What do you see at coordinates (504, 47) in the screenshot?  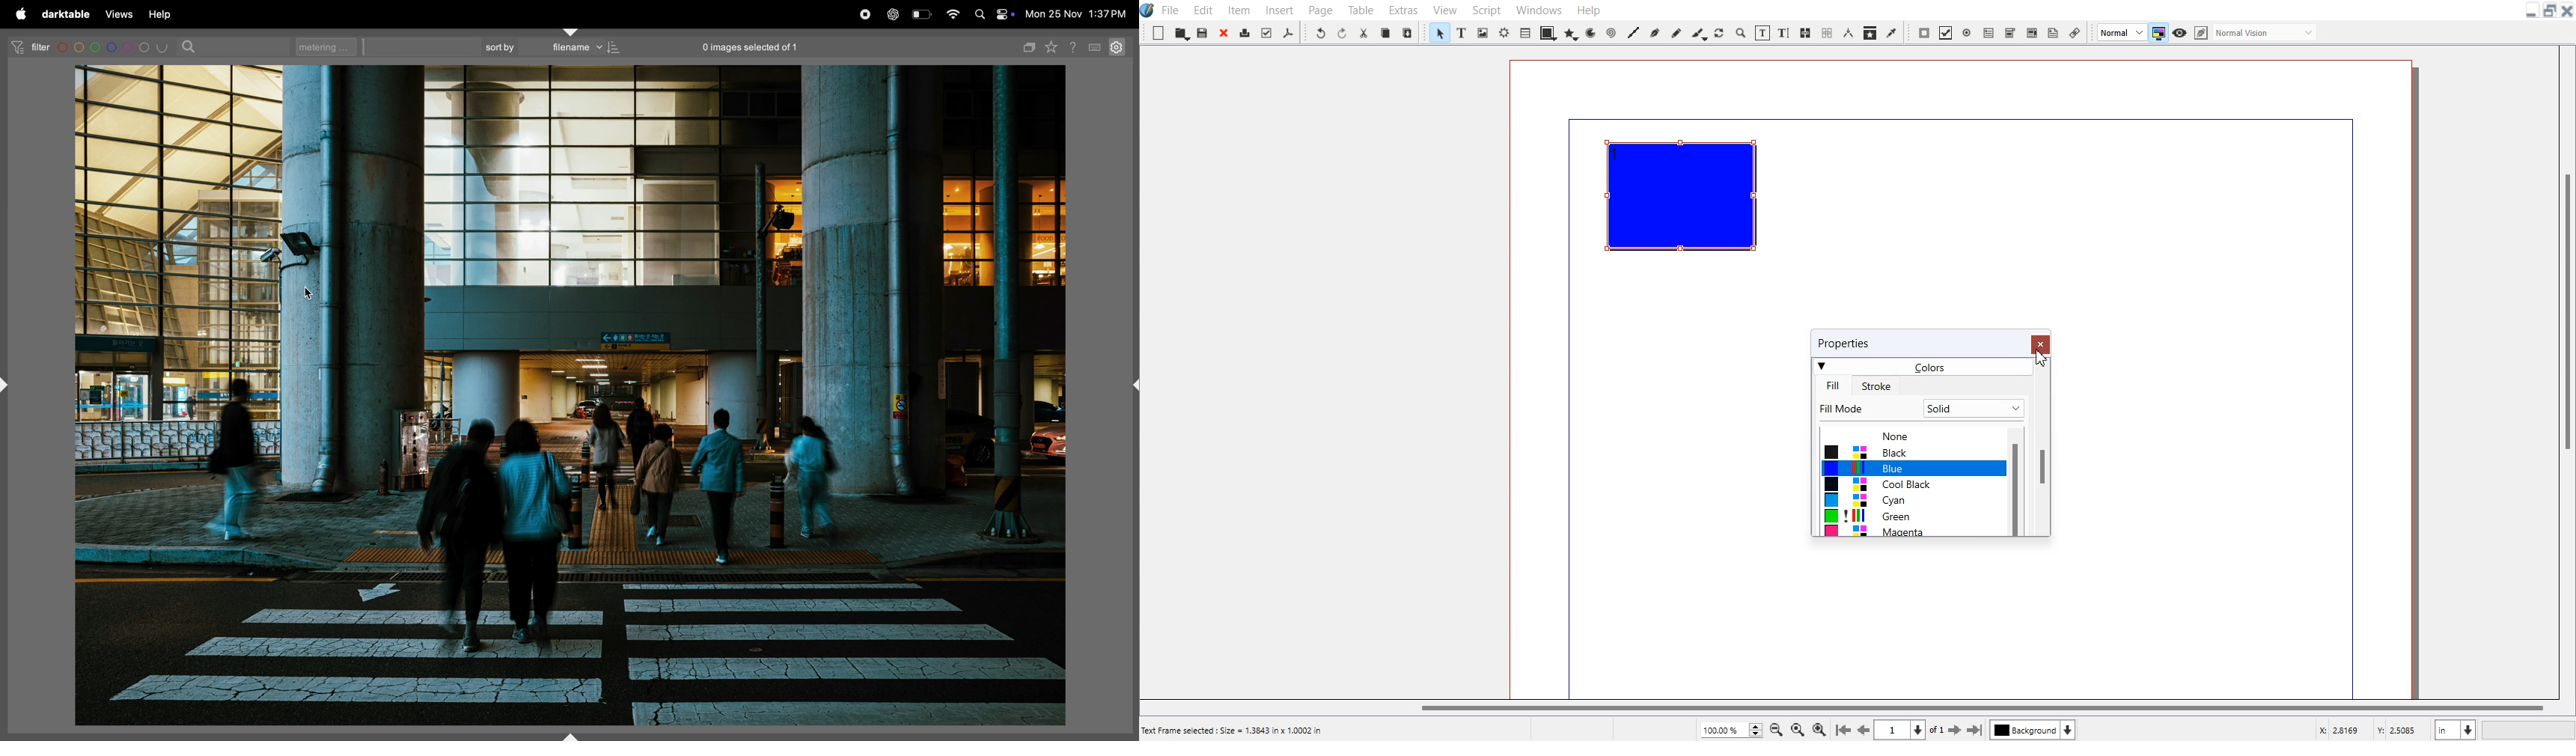 I see `sort by` at bounding box center [504, 47].